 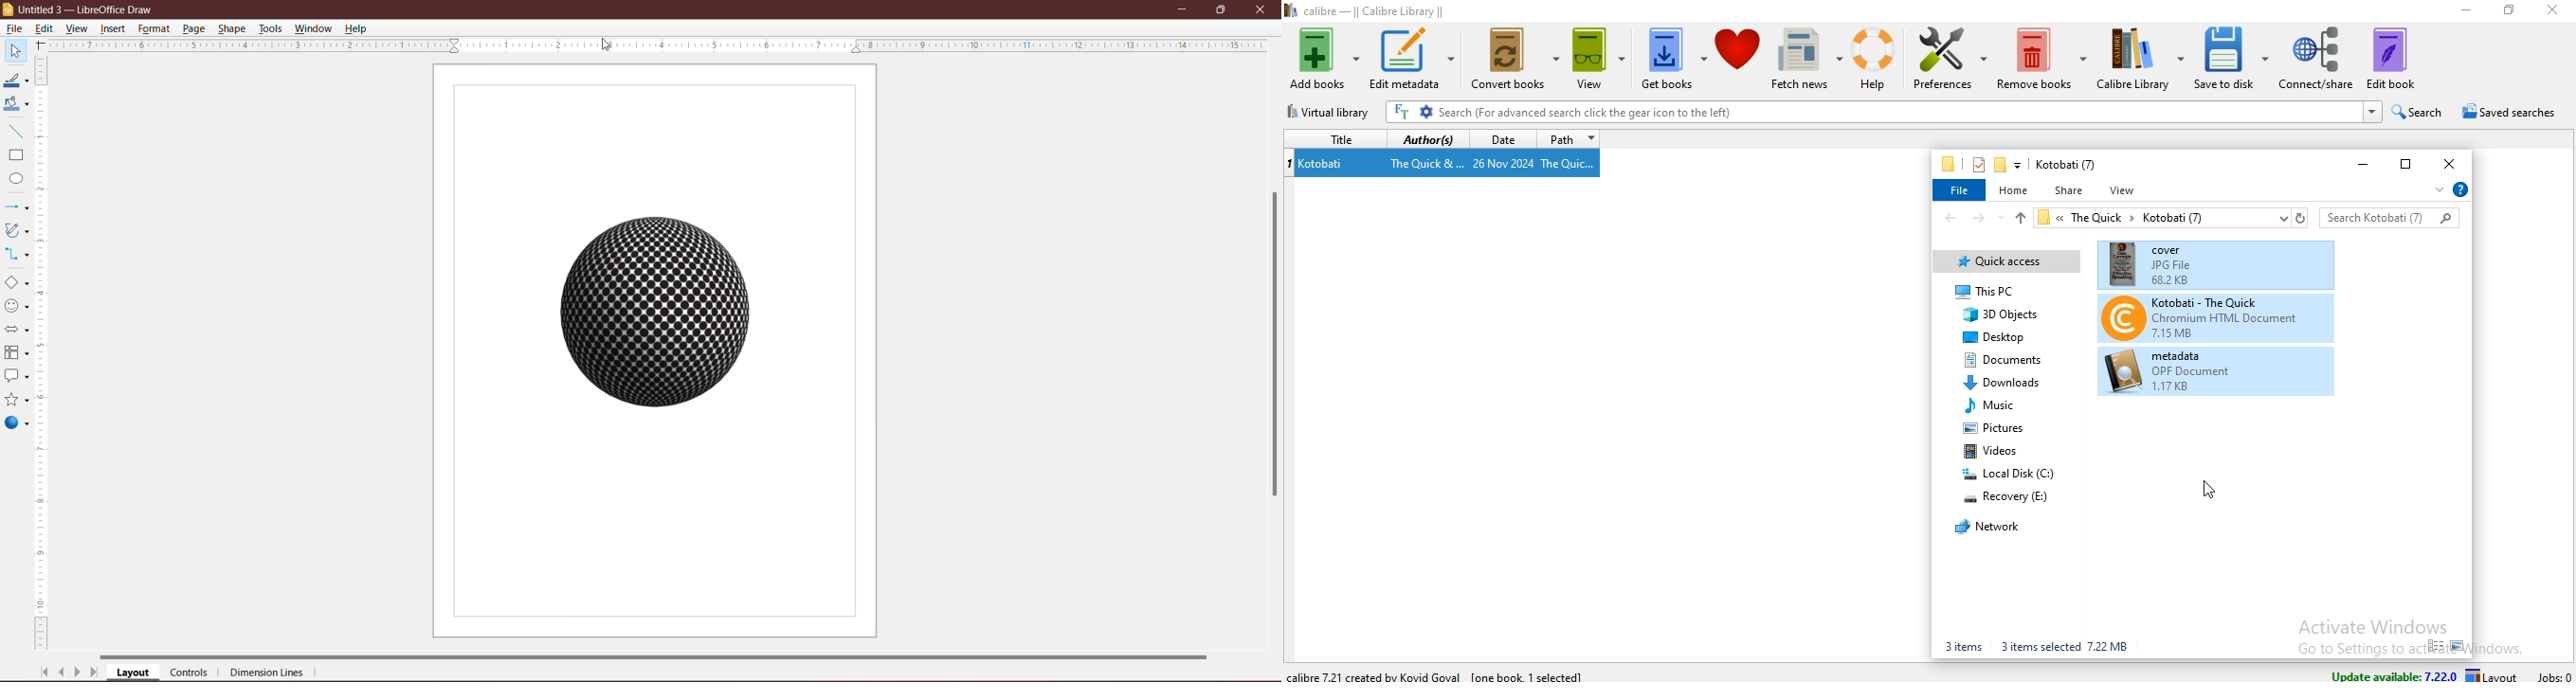 I want to click on Select, so click(x=15, y=50).